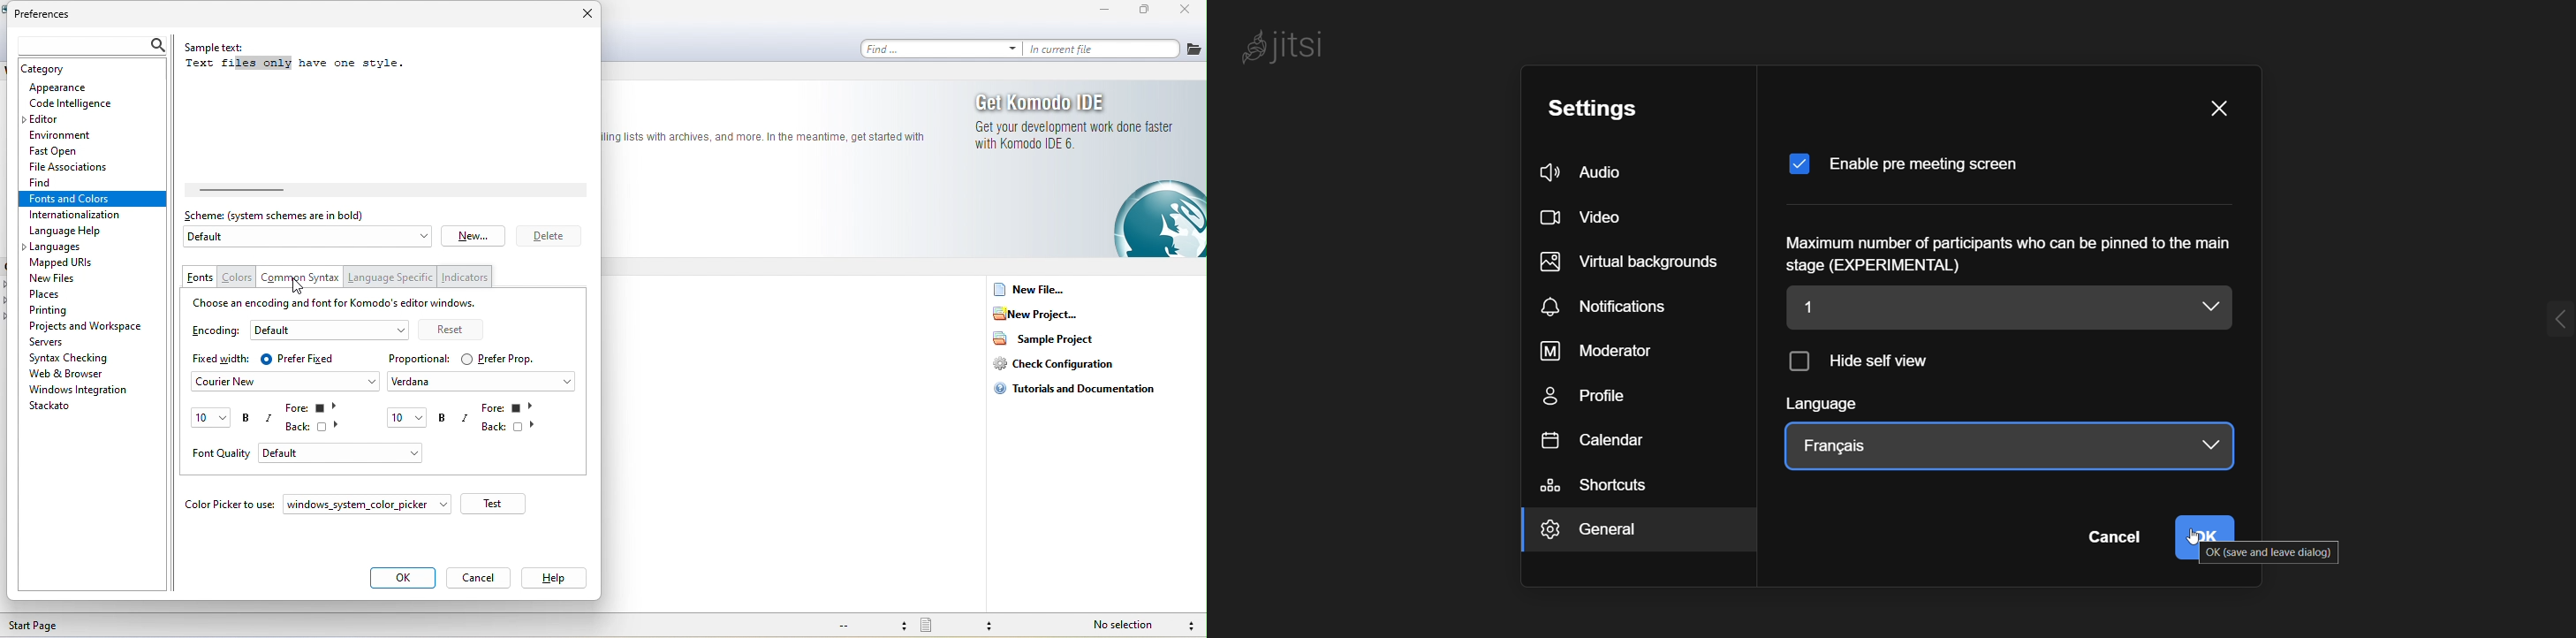 The image size is (2576, 644). I want to click on window system color picker, so click(370, 504).